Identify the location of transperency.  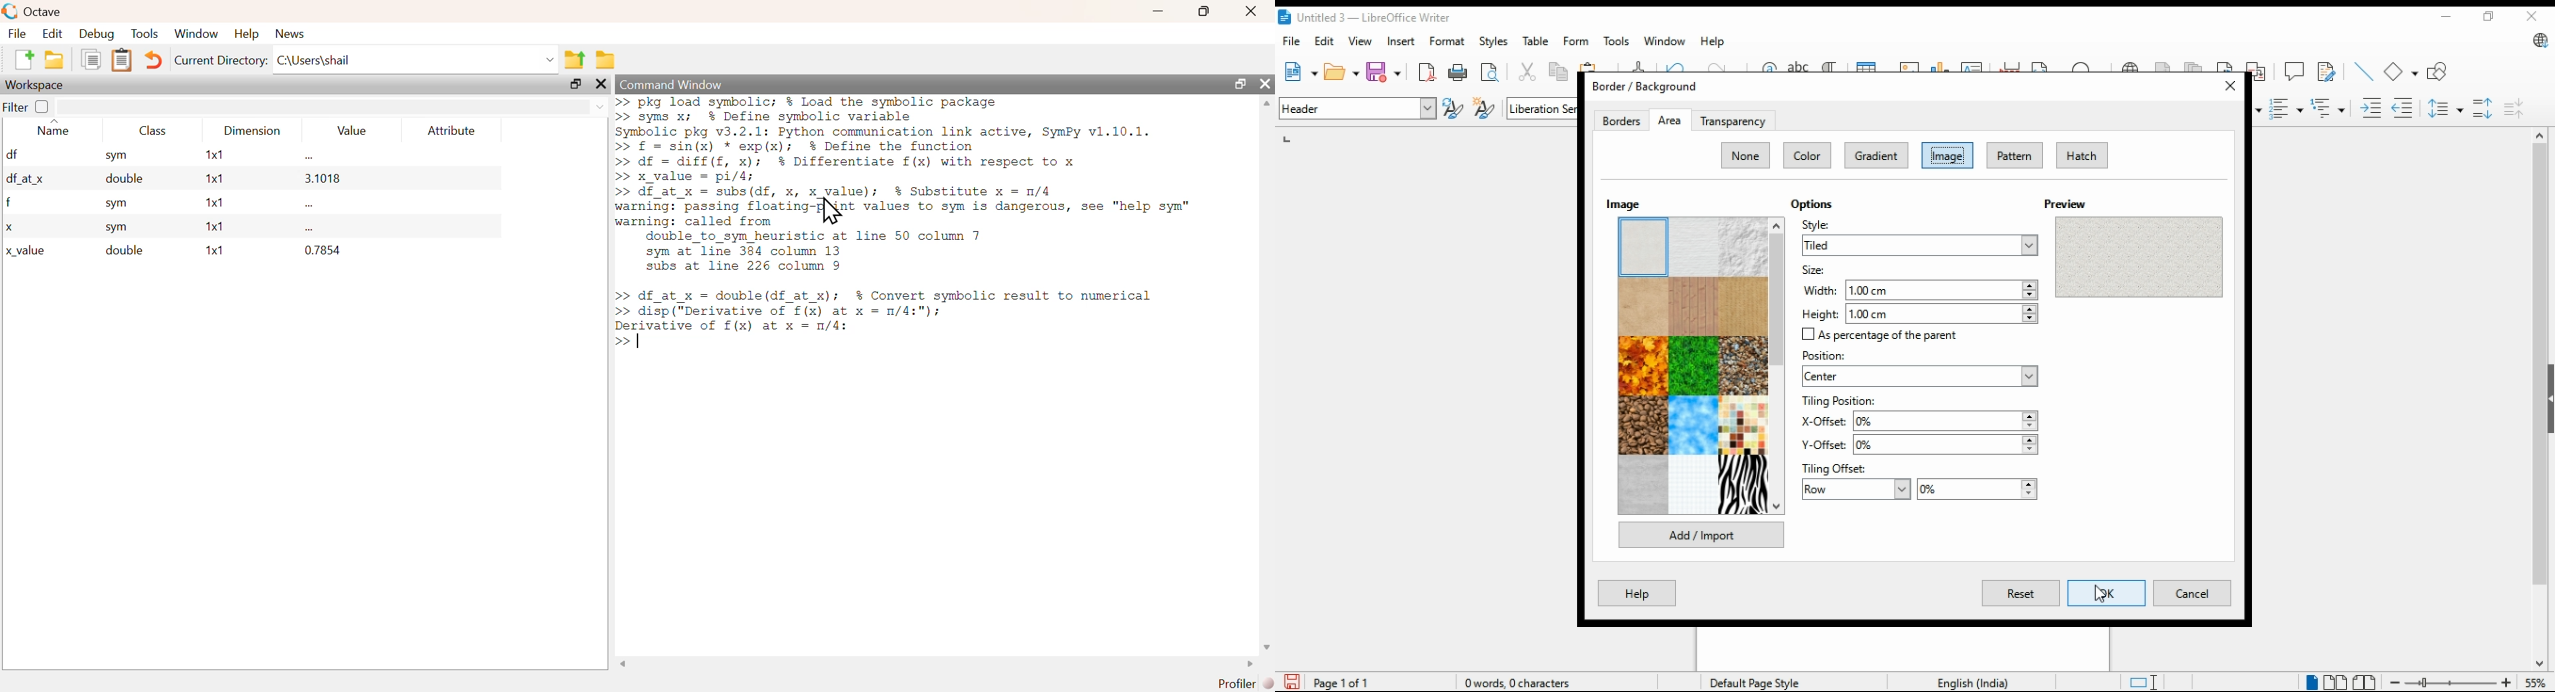
(1733, 121).